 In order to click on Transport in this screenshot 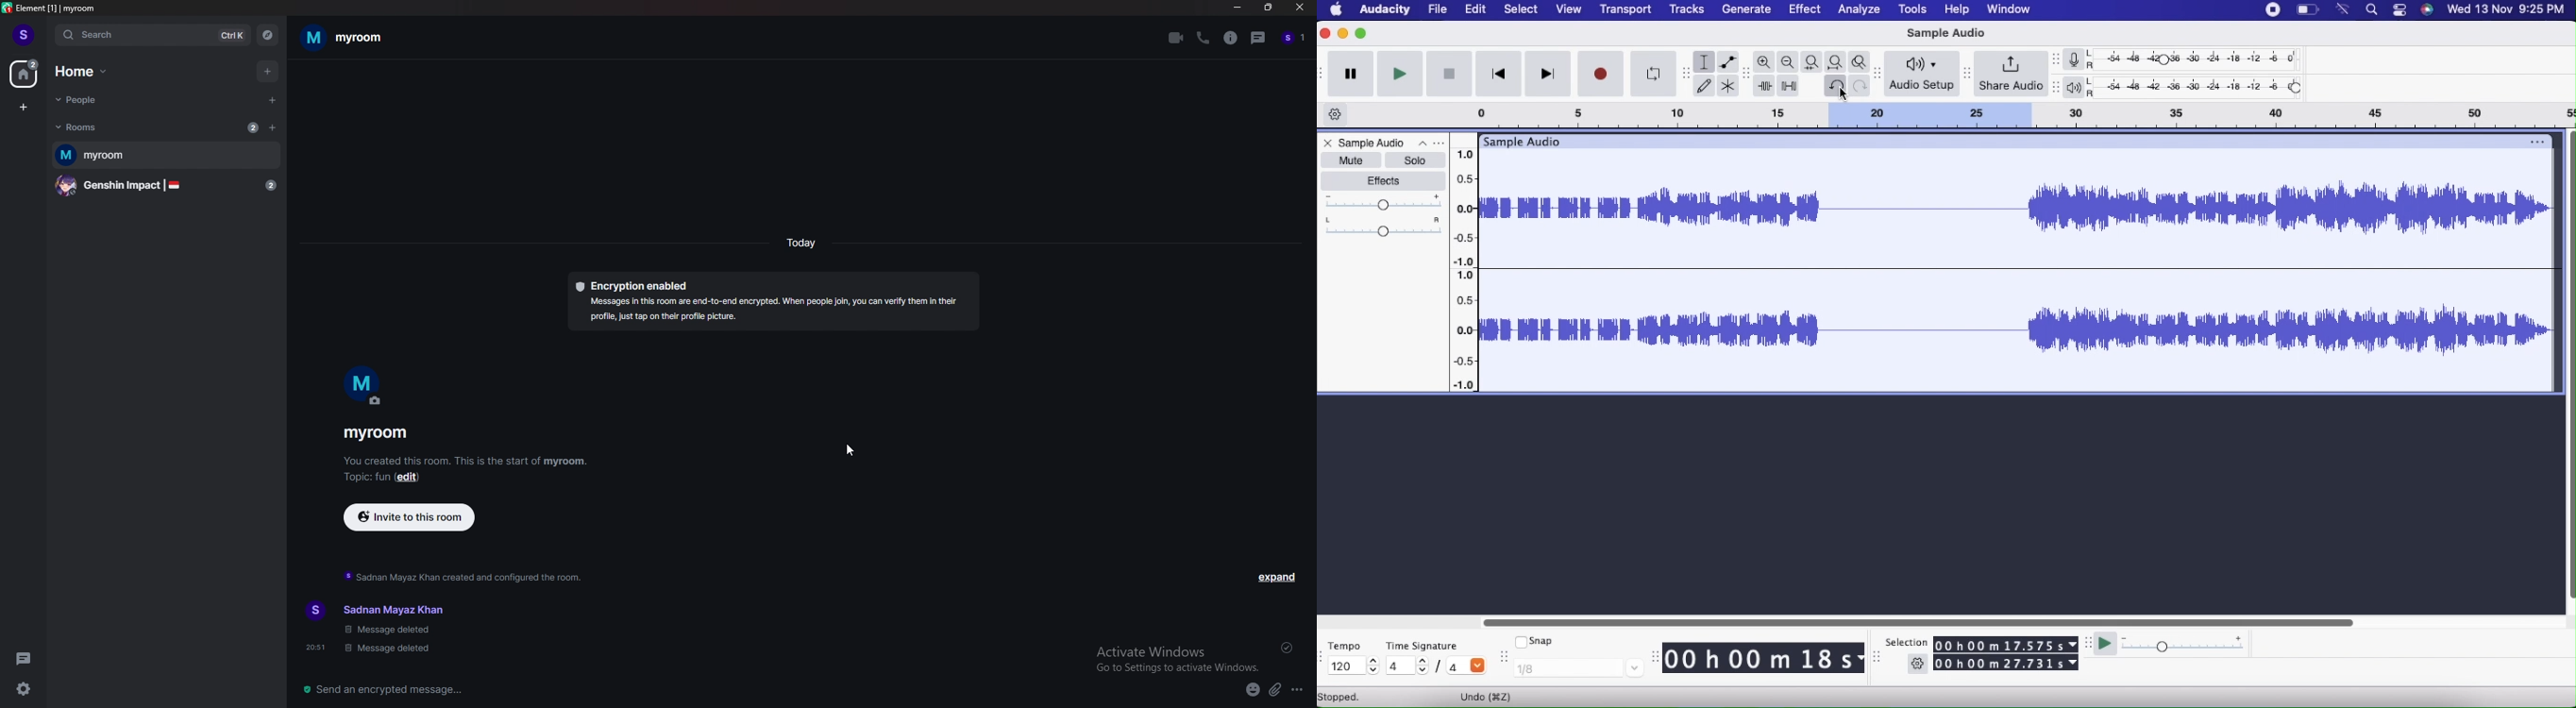, I will do `click(1626, 9)`.